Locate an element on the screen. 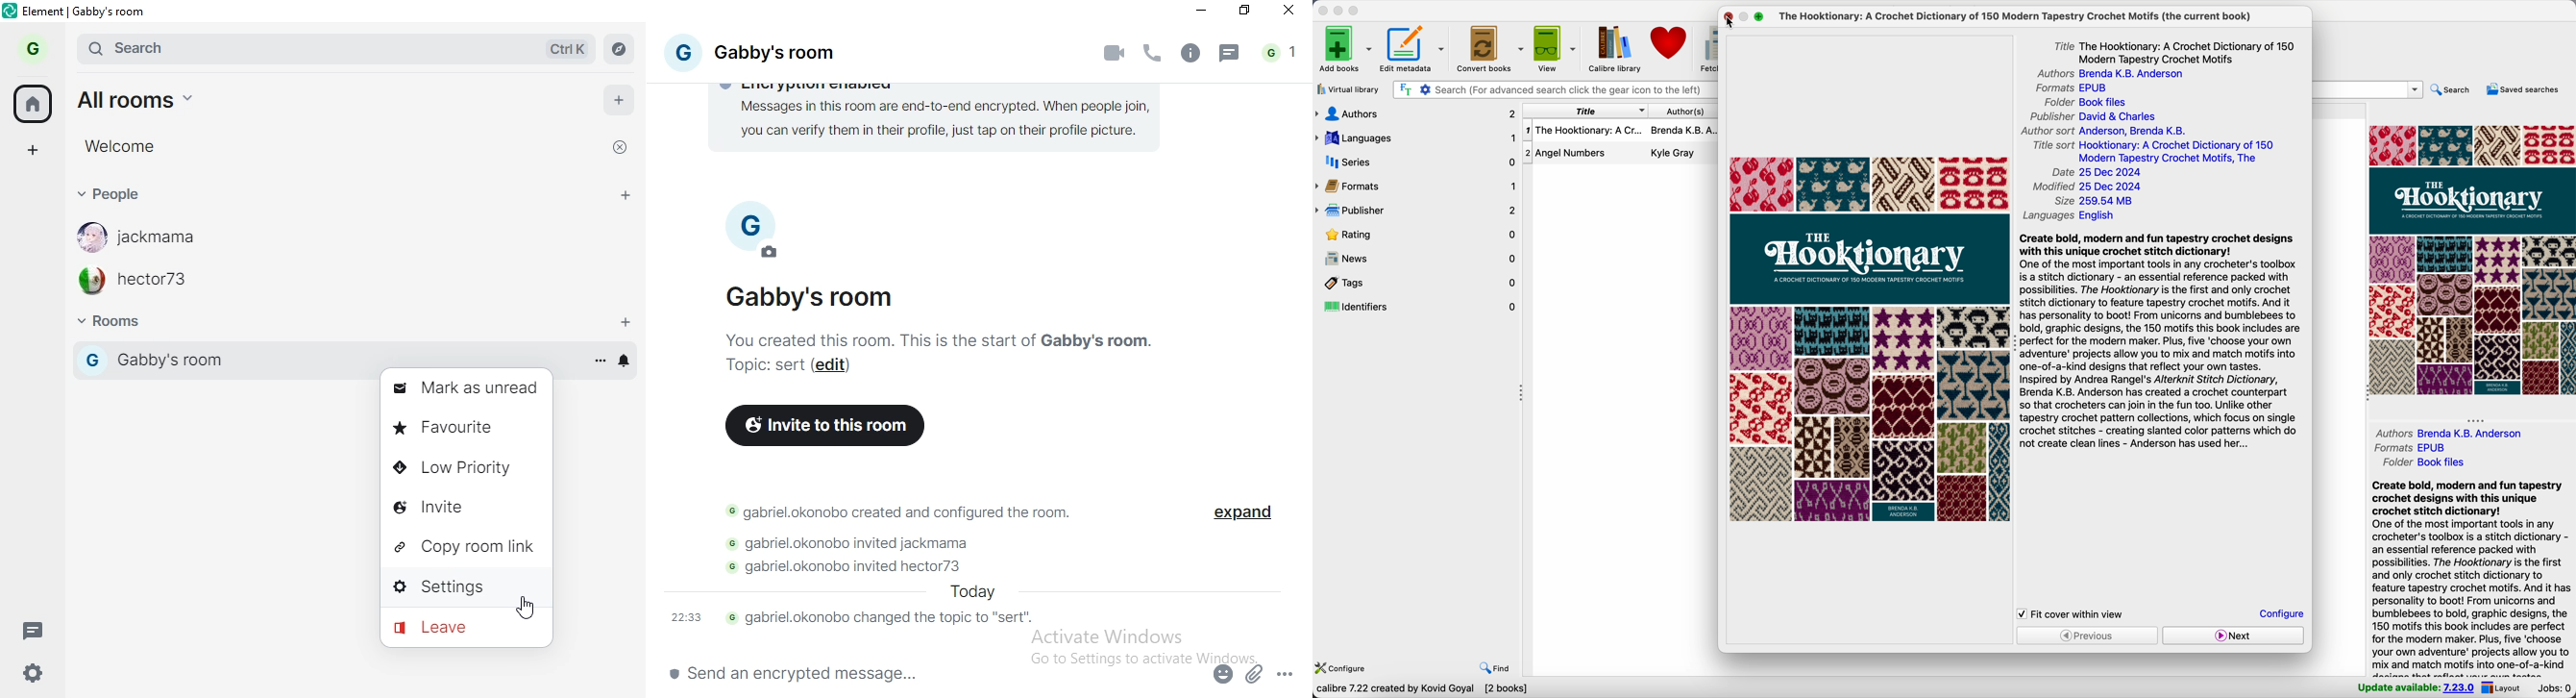 The width and height of the screenshot is (2576, 700). invite to this room is located at coordinates (825, 425).